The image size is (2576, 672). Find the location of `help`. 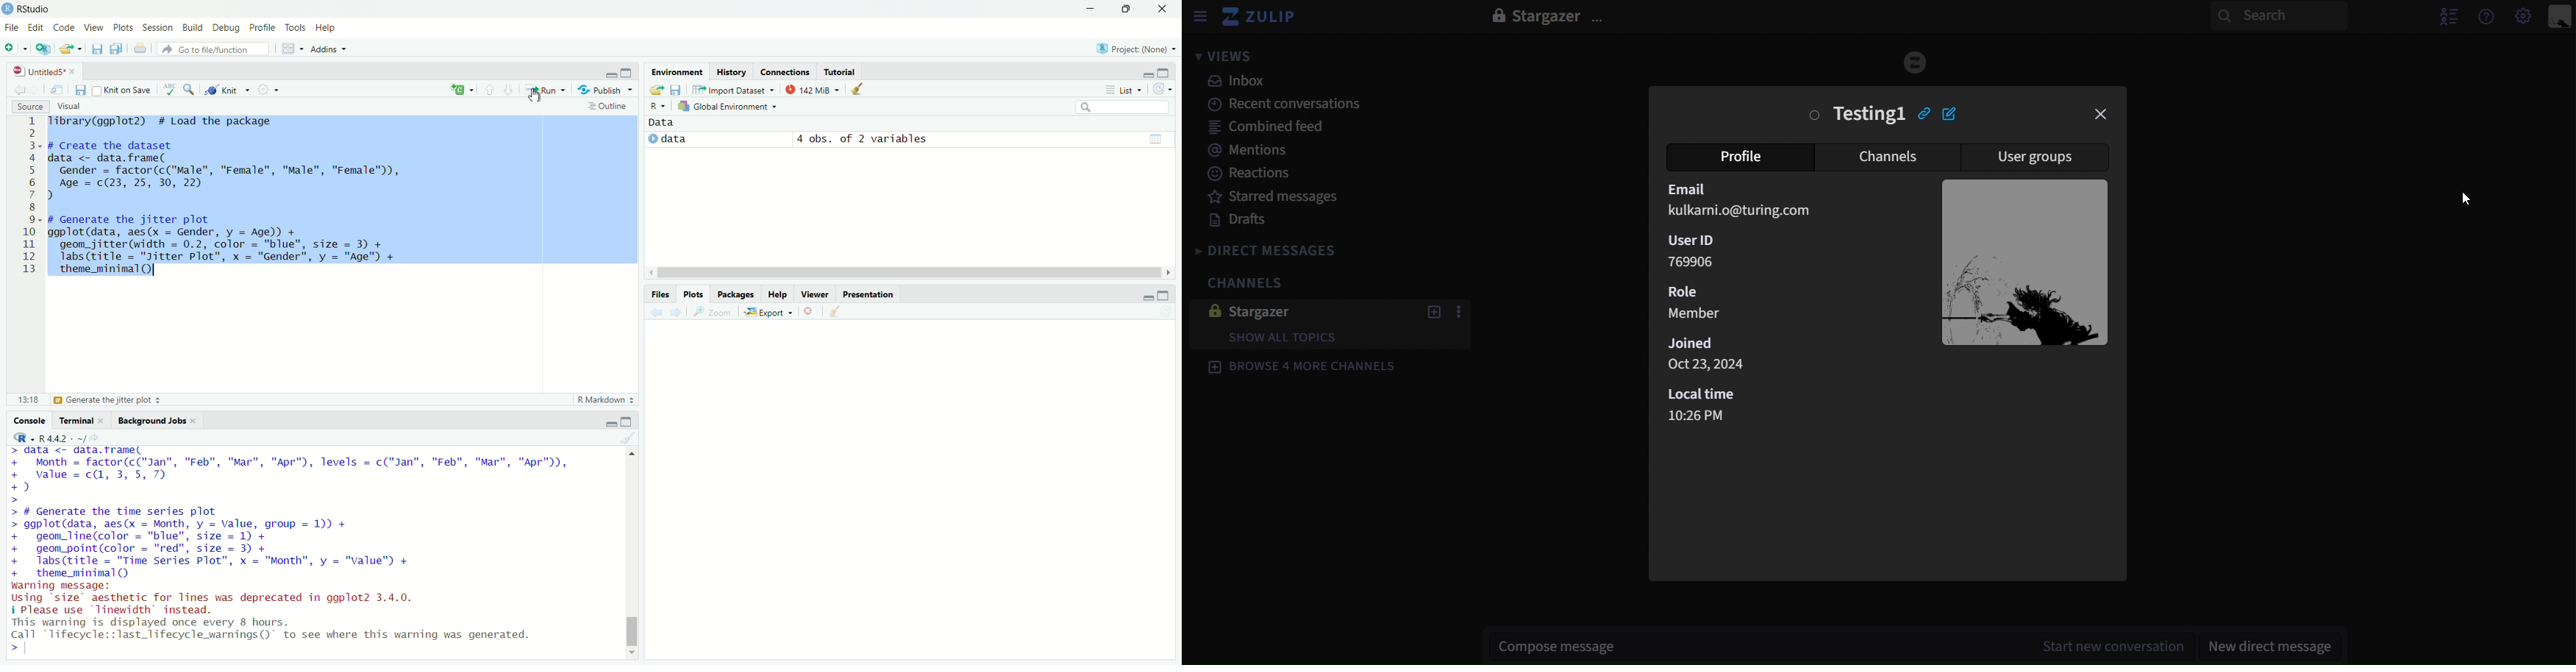

help is located at coordinates (331, 26).